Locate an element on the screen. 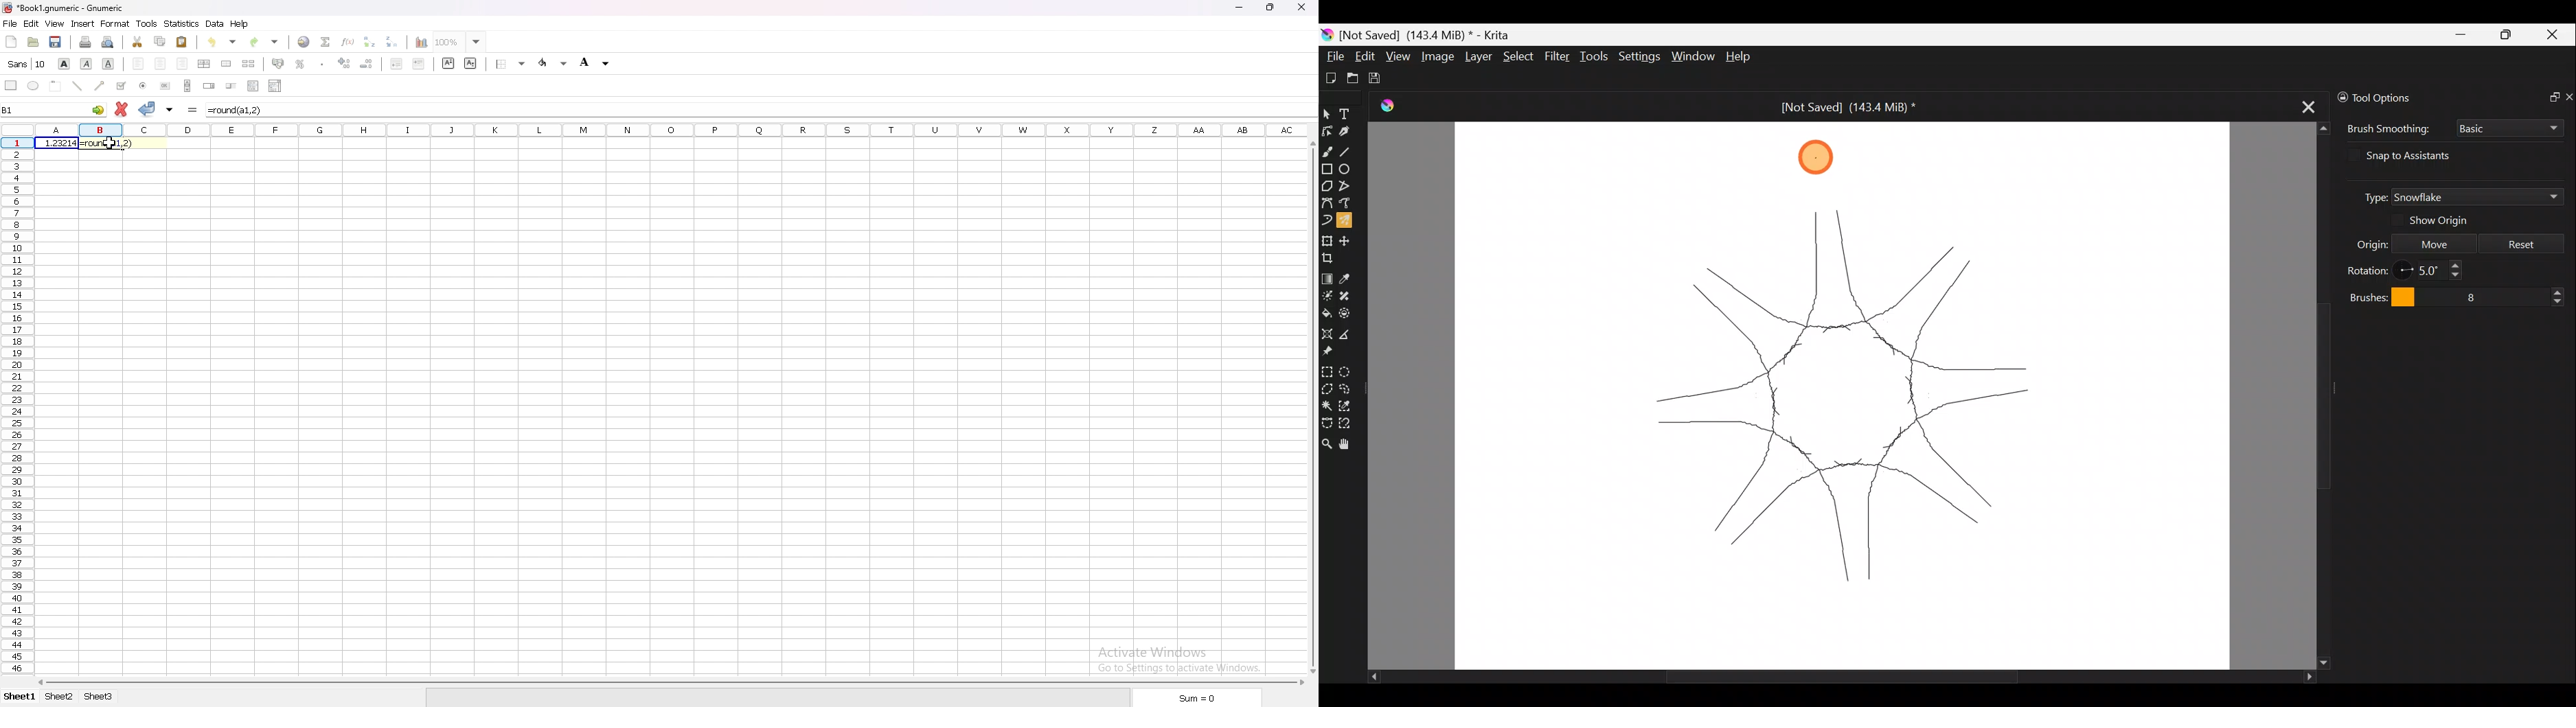 Image resolution: width=2576 pixels, height=728 pixels. rows is located at coordinates (19, 408).